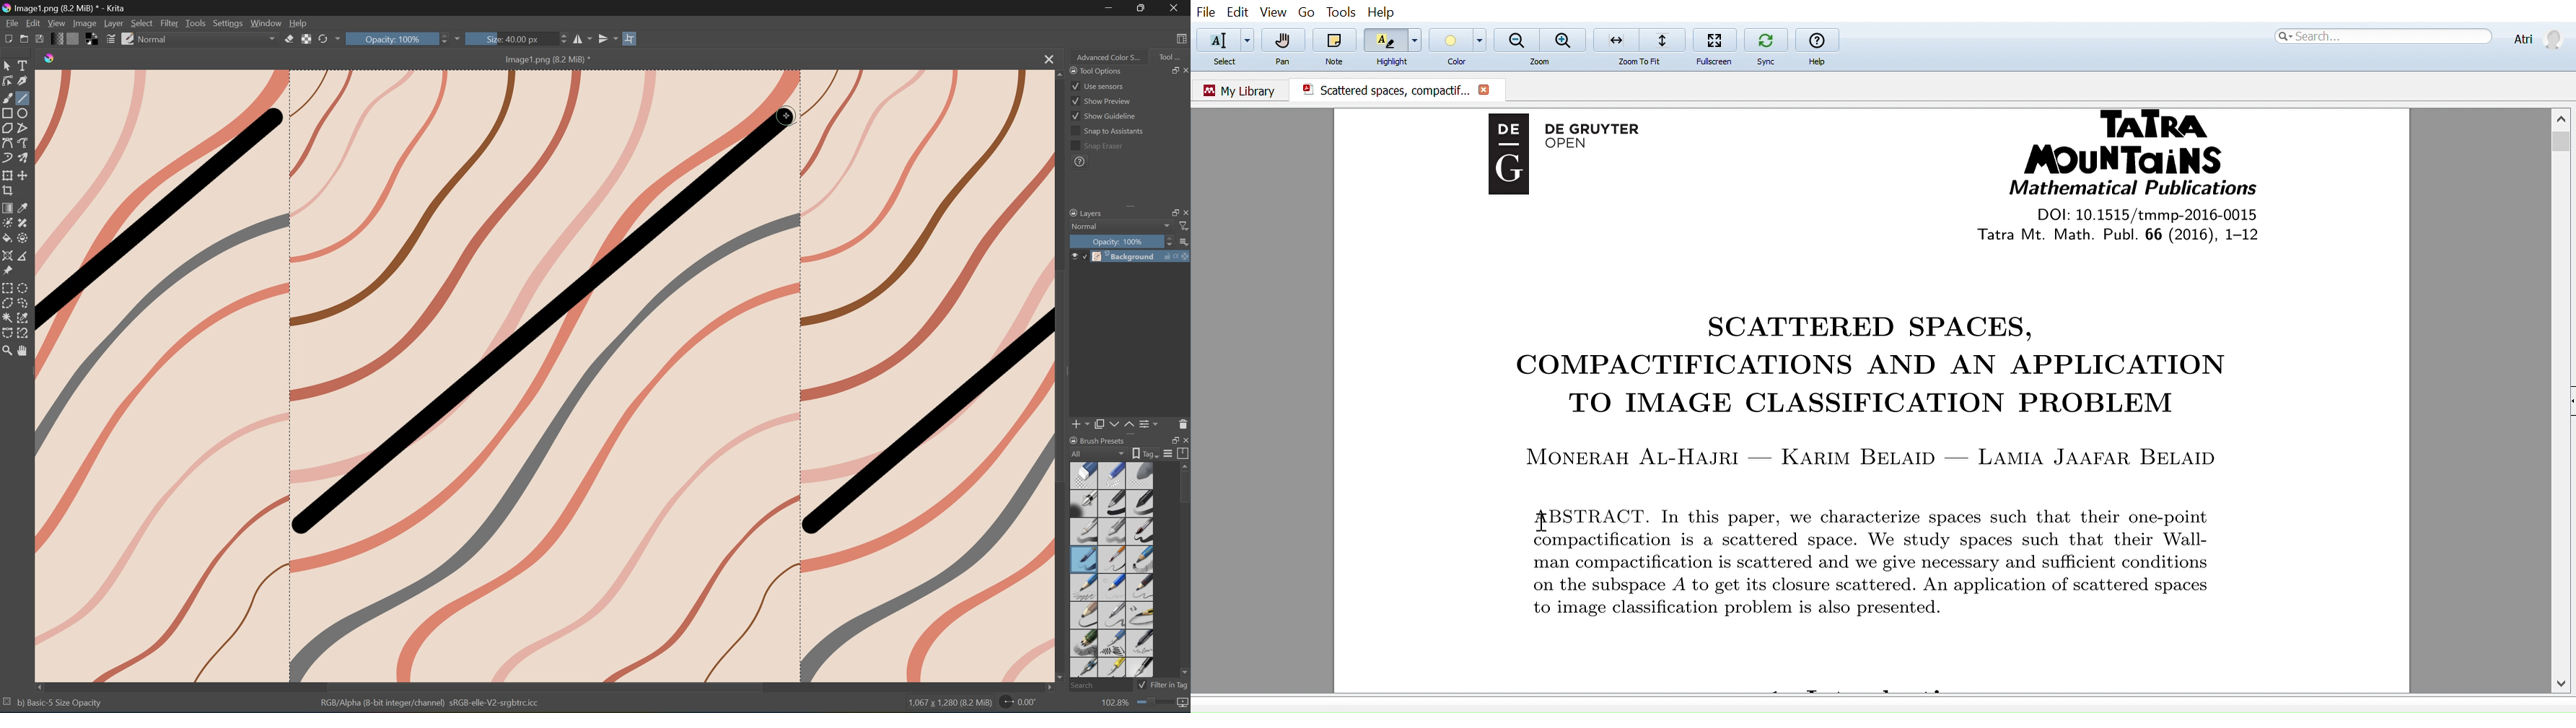 The width and height of the screenshot is (2576, 728). I want to click on Polygonal selection tool, so click(7, 303).